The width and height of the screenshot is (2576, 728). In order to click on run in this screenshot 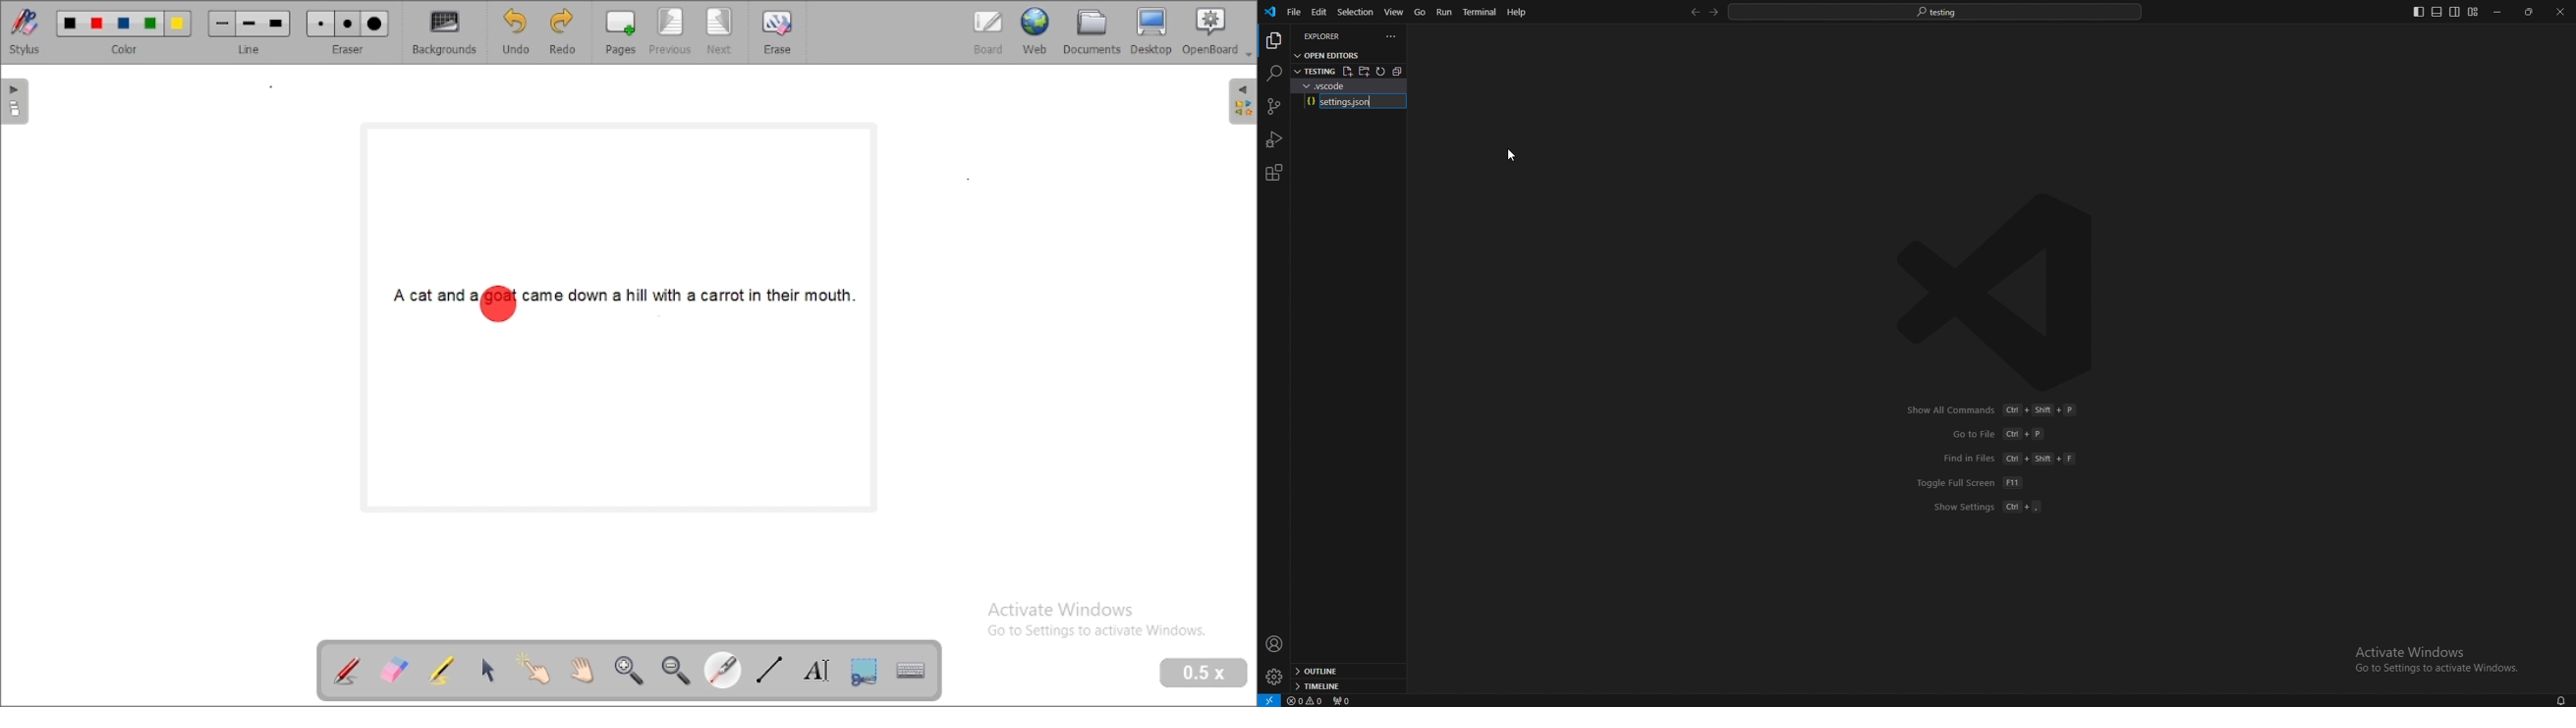, I will do `click(1446, 12)`.